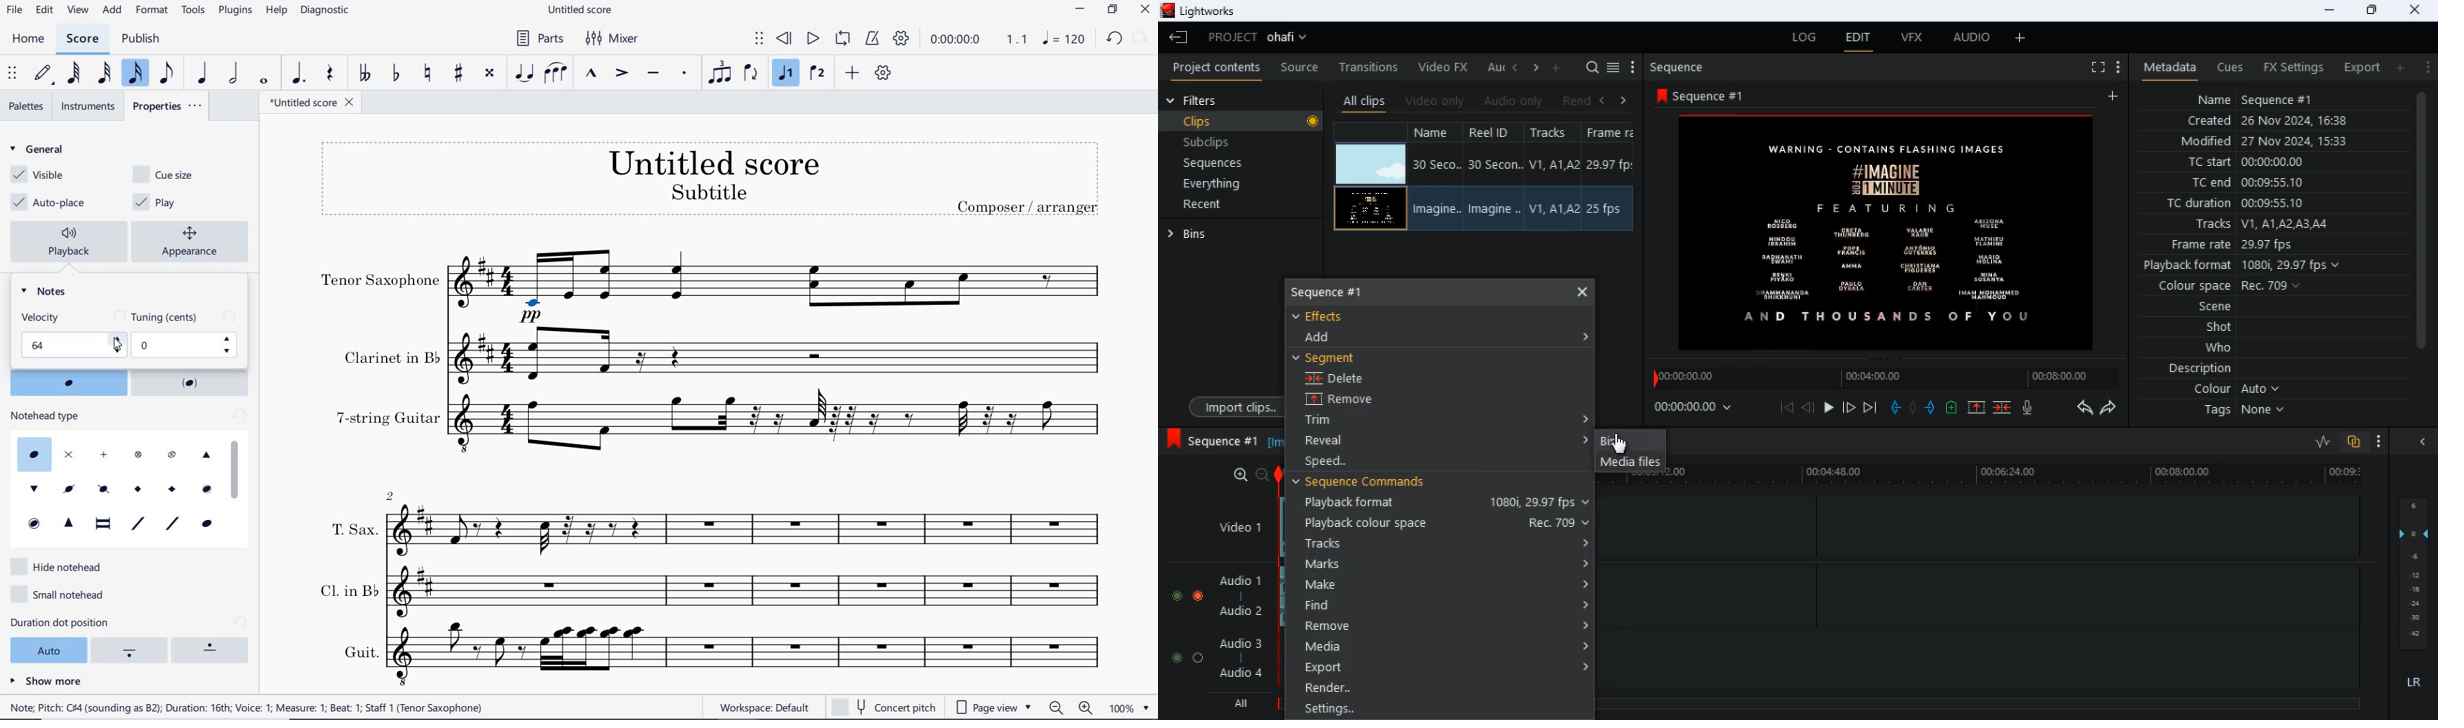 The height and width of the screenshot is (728, 2464). I want to click on play, so click(158, 202).